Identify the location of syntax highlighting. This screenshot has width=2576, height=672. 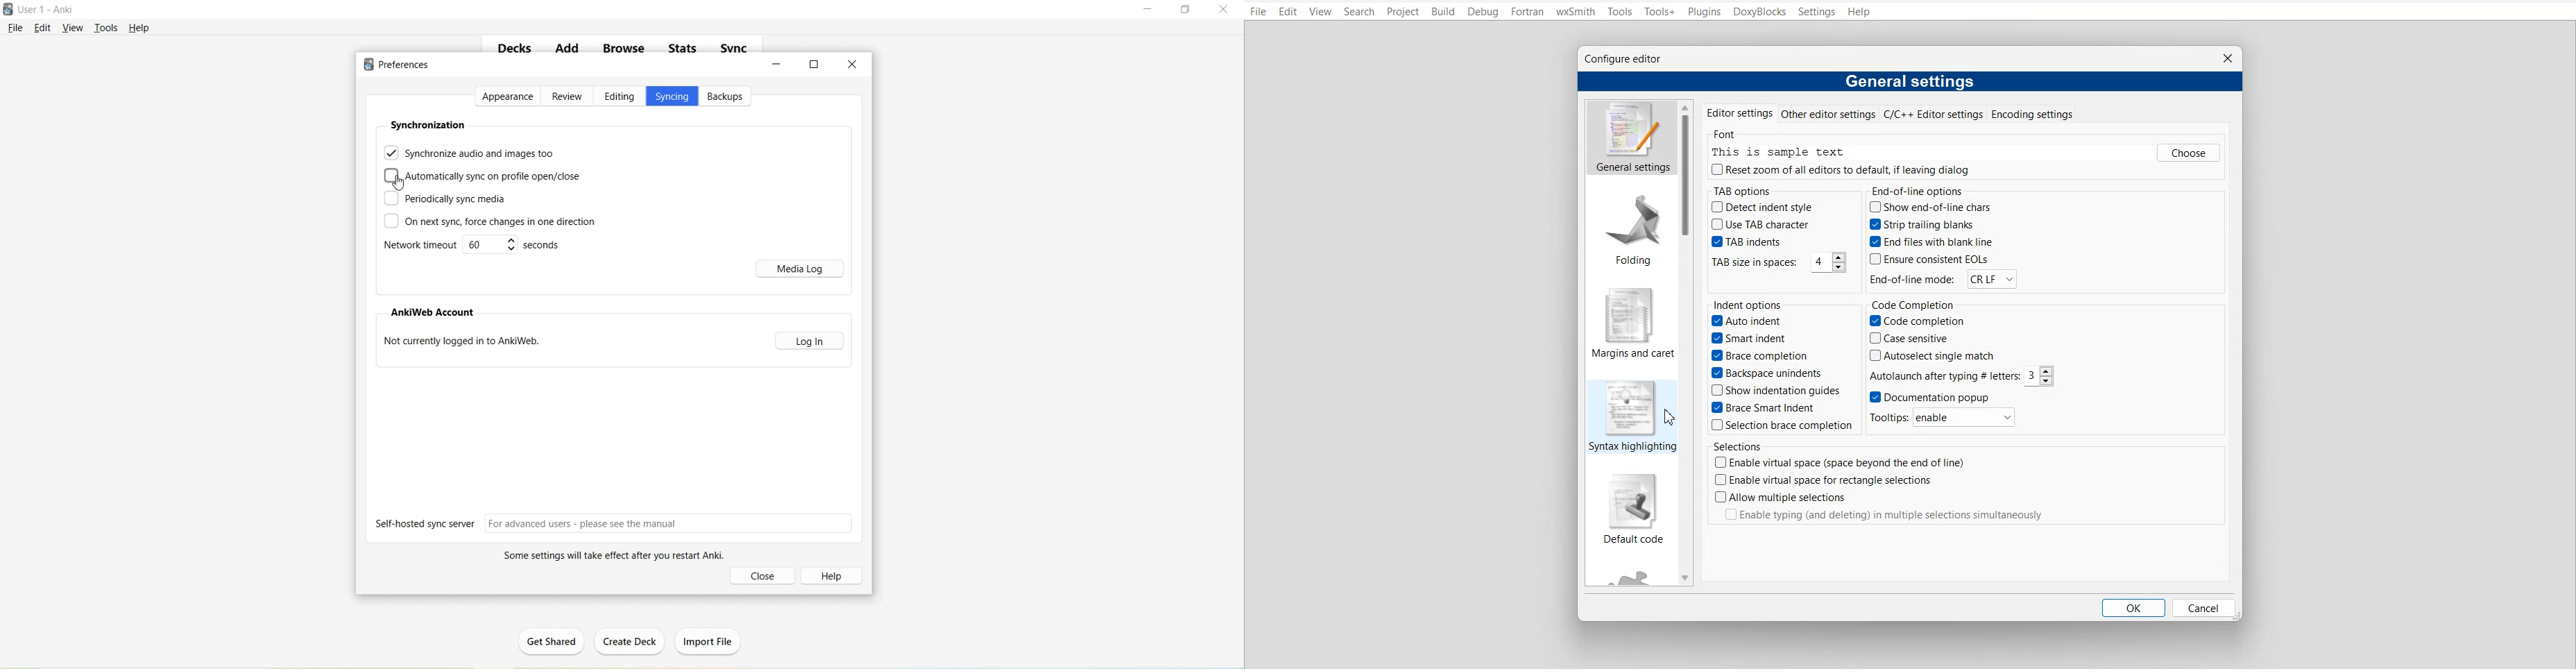
(1631, 416).